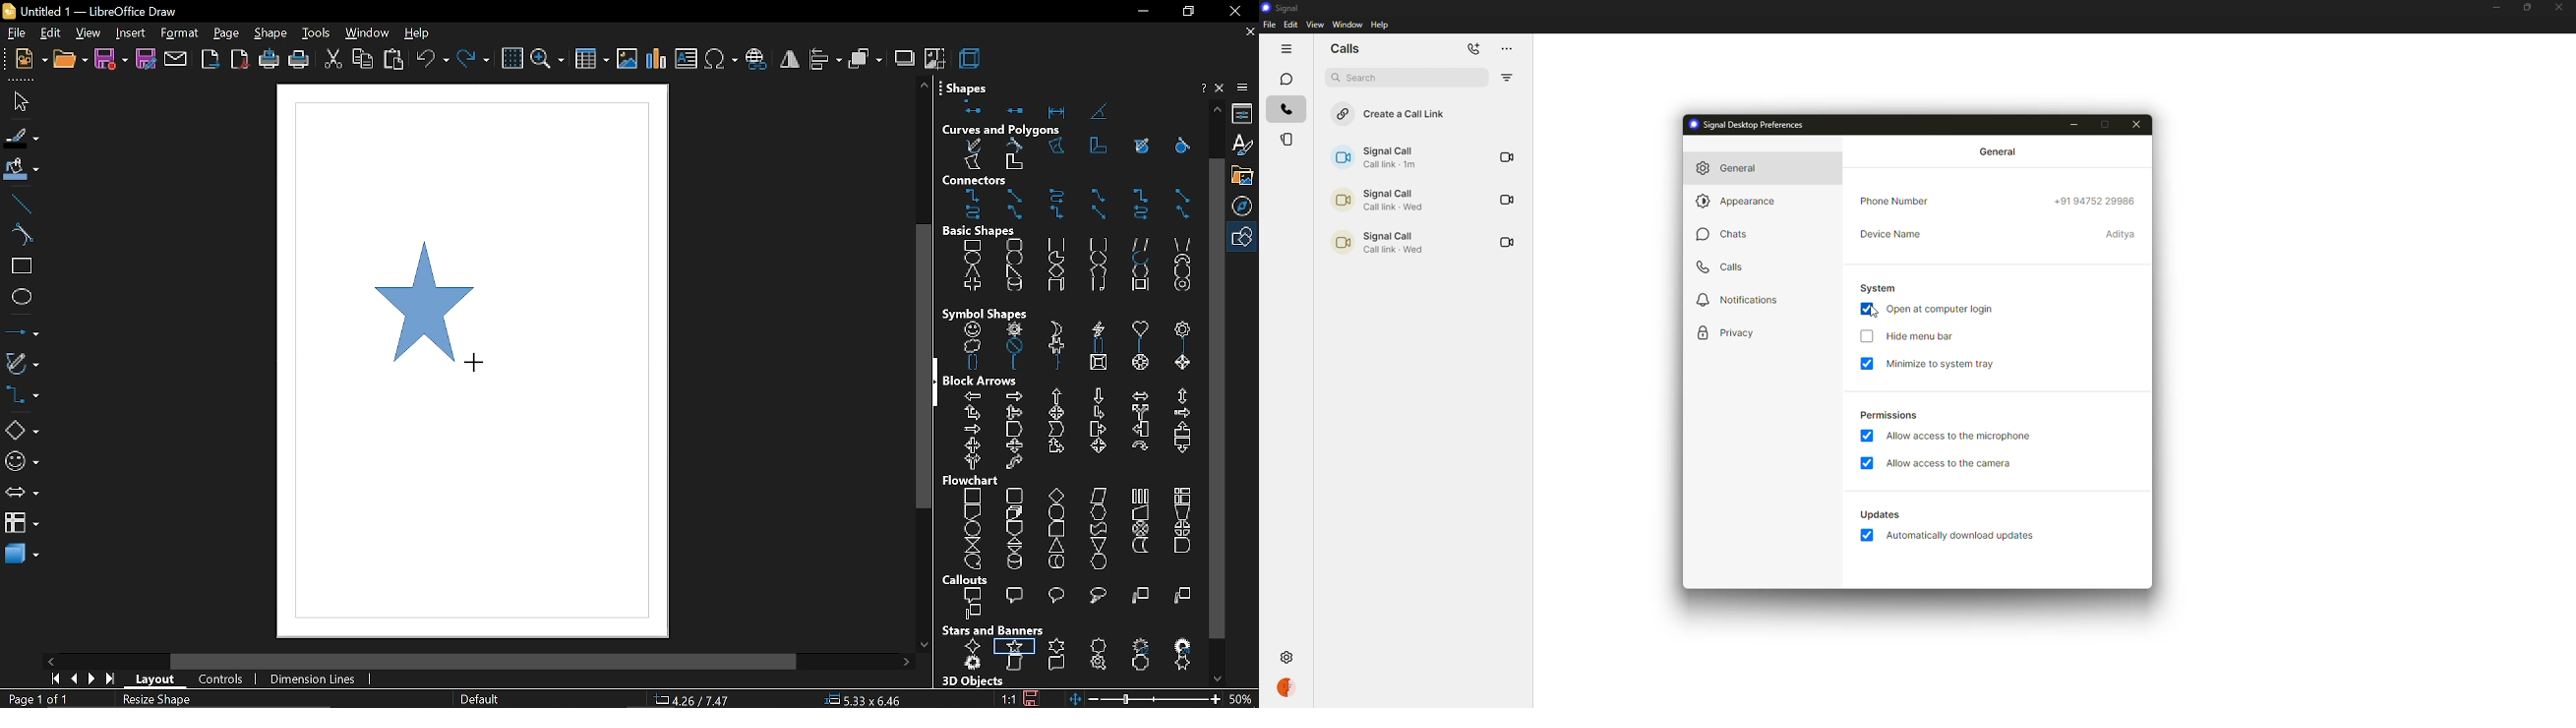 Image resolution: width=2576 pixels, height=728 pixels. What do you see at coordinates (1871, 311) in the screenshot?
I see `cursor` at bounding box center [1871, 311].